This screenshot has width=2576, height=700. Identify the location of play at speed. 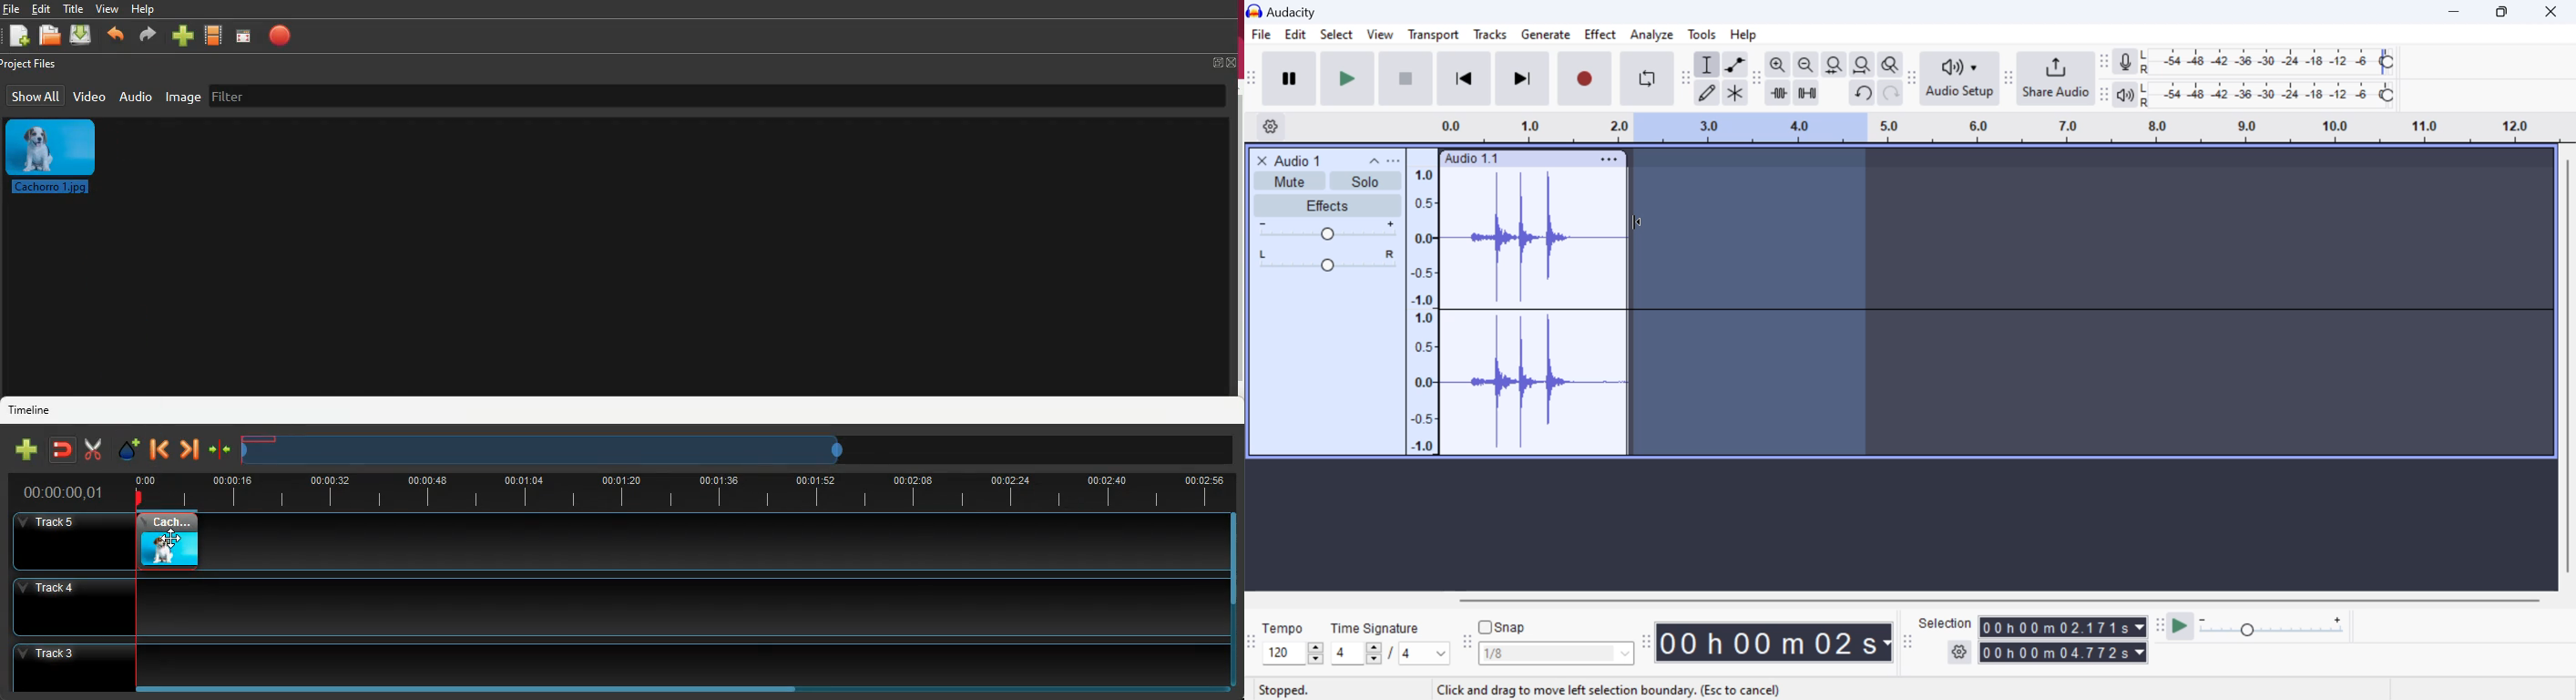
(2180, 627).